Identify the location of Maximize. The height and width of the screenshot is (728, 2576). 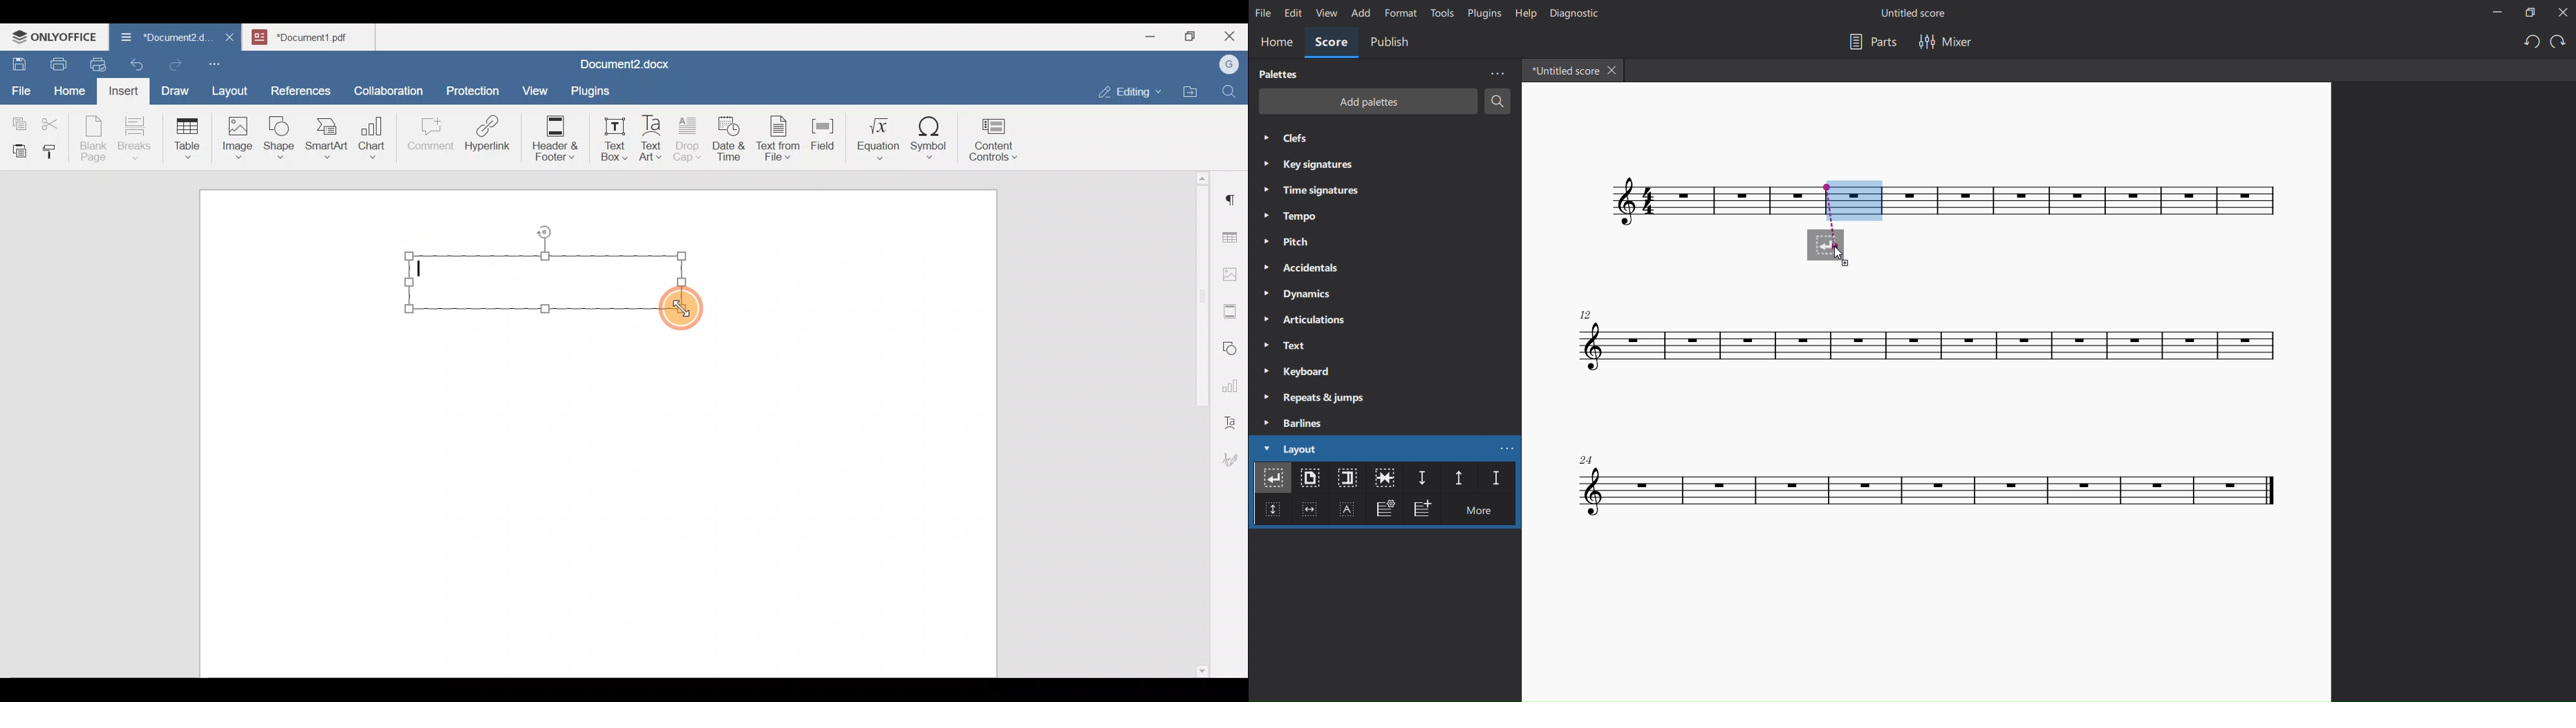
(1193, 36).